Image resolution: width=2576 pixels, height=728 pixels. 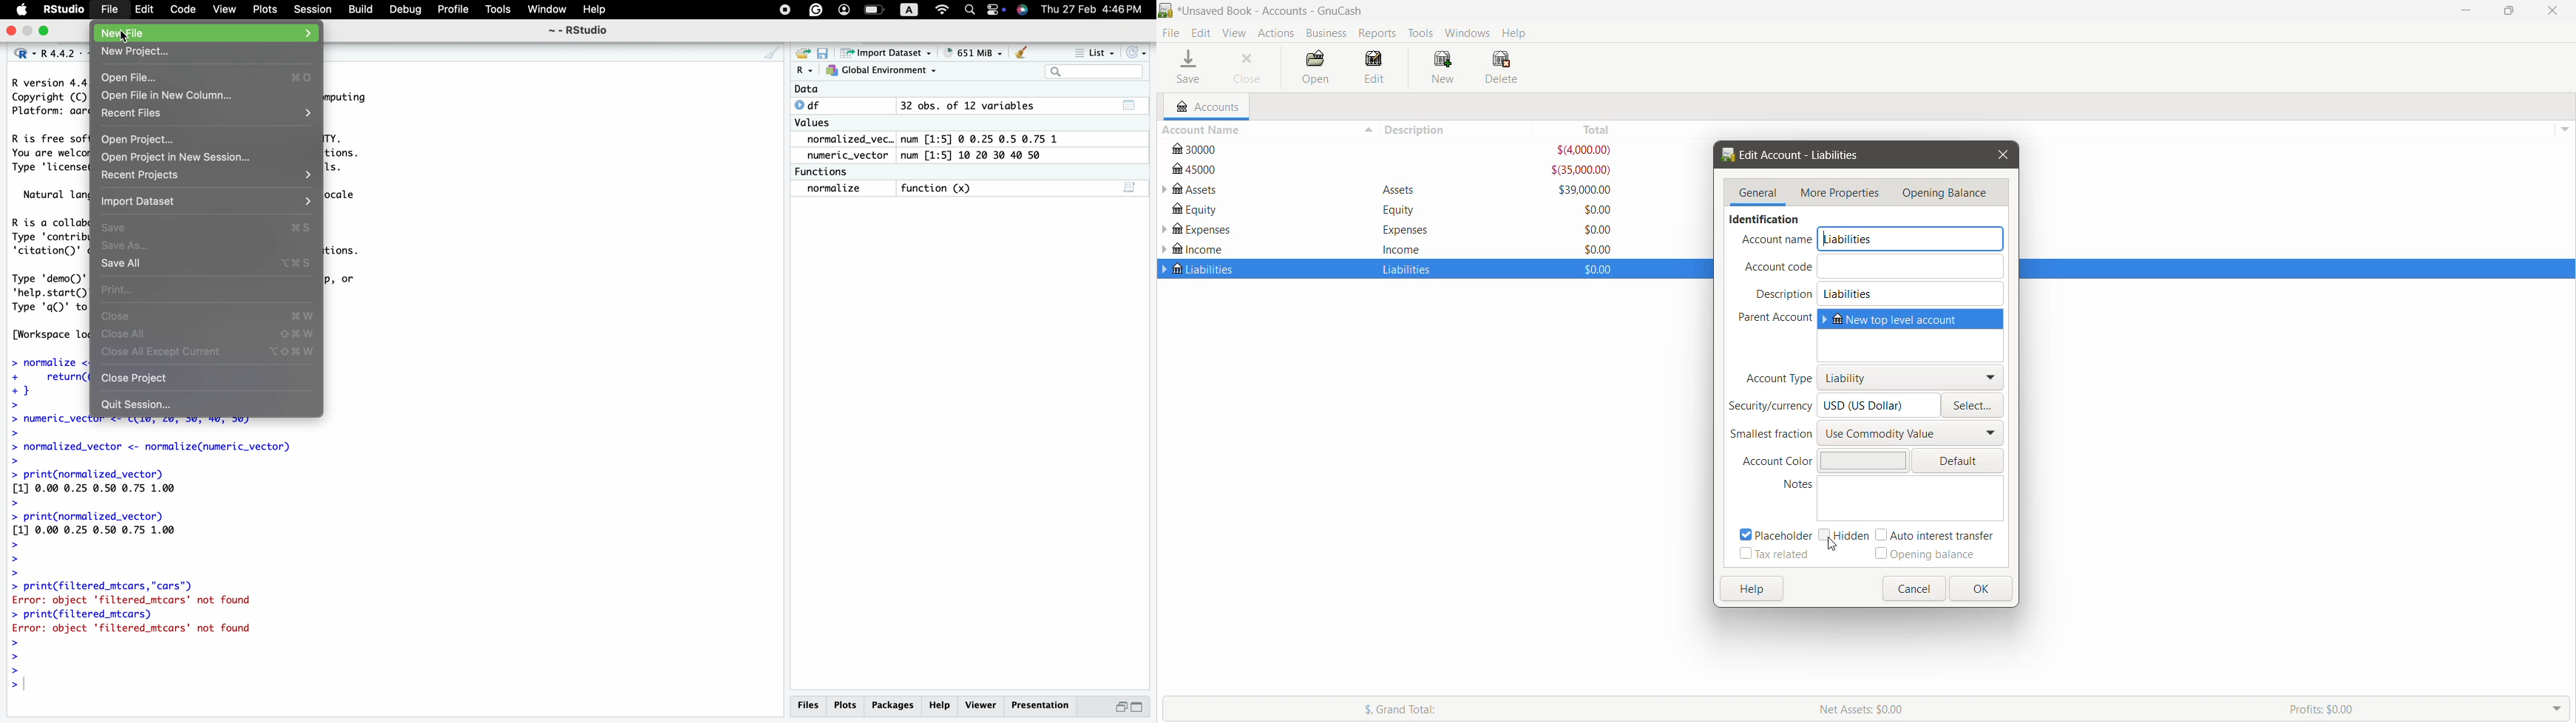 I want to click on Print..., so click(x=124, y=290).